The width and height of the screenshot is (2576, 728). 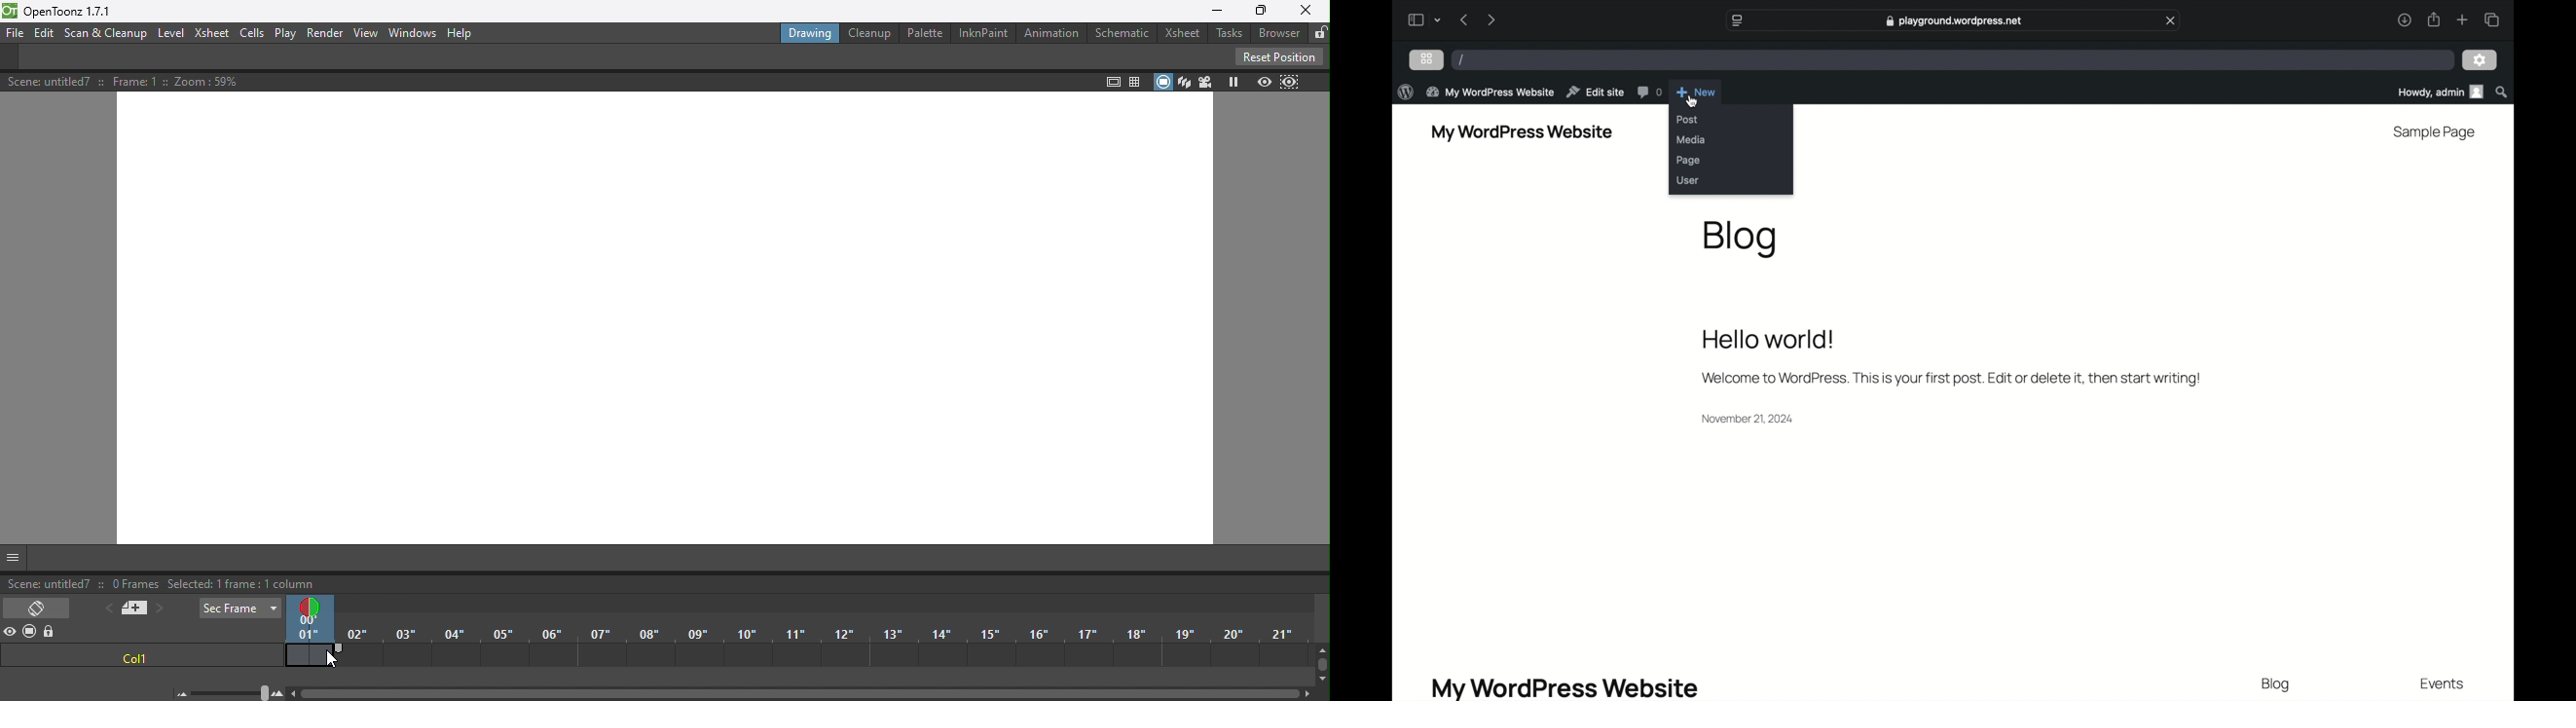 I want to click on media, so click(x=1691, y=139).